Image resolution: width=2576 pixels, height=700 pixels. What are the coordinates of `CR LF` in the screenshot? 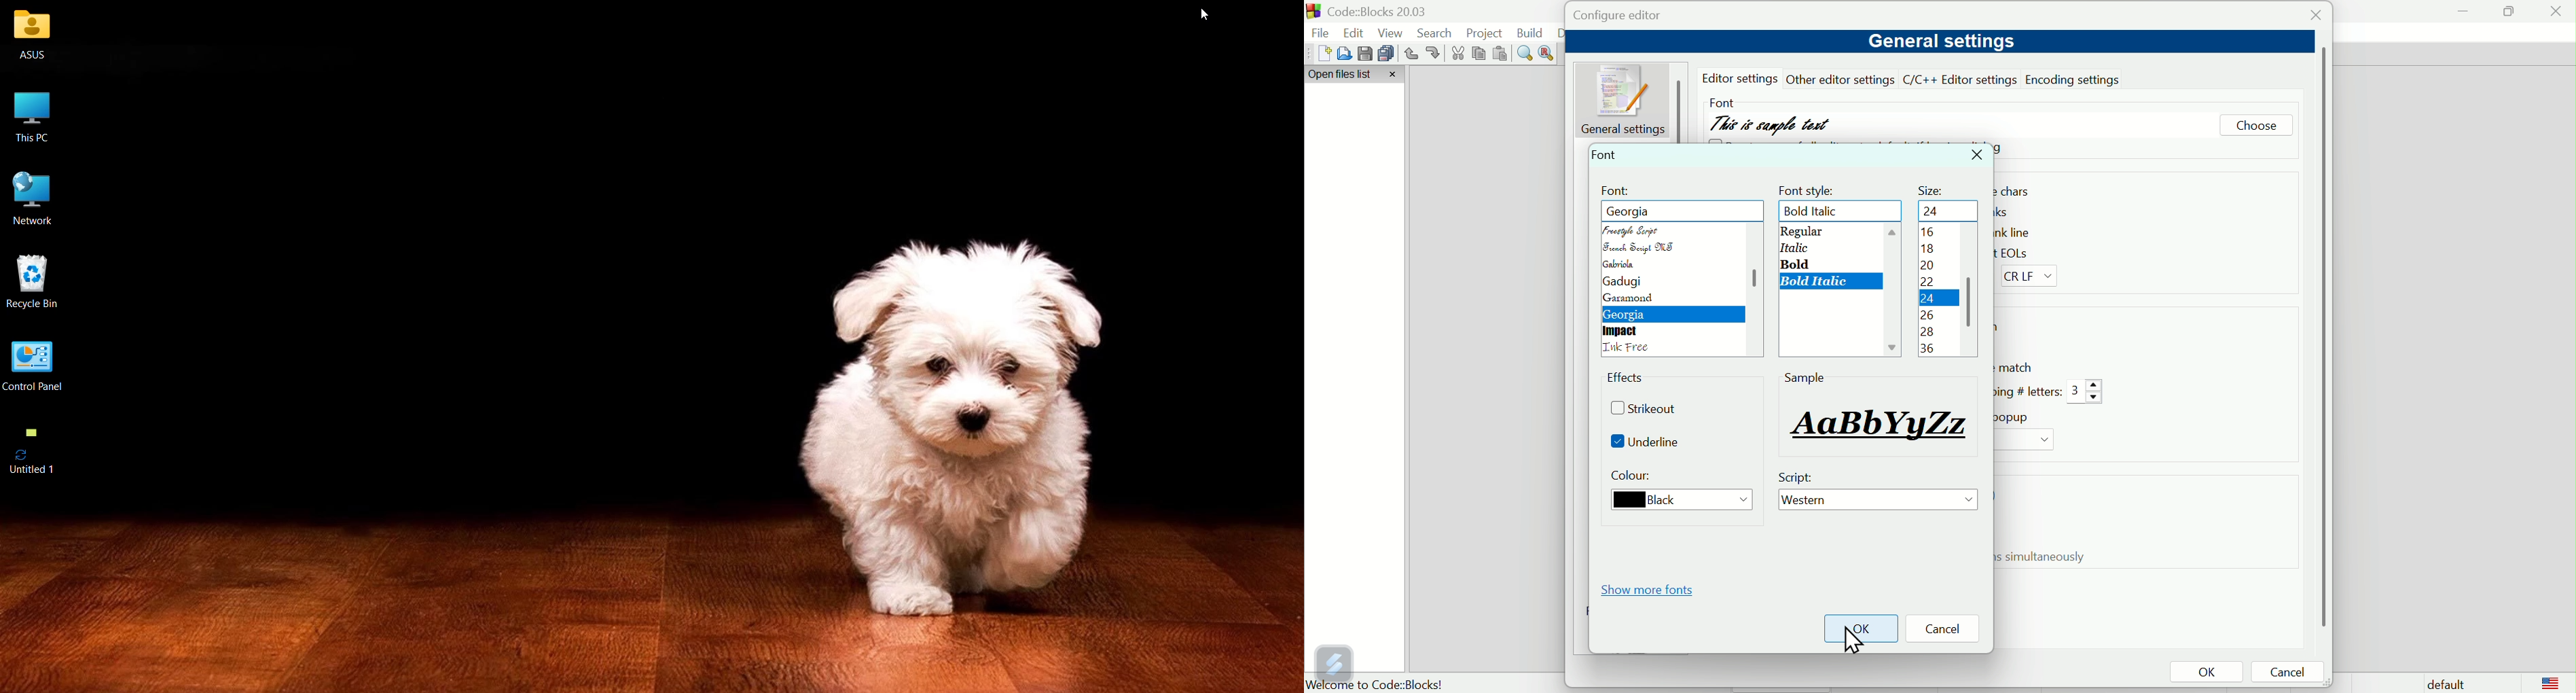 It's located at (2033, 277).